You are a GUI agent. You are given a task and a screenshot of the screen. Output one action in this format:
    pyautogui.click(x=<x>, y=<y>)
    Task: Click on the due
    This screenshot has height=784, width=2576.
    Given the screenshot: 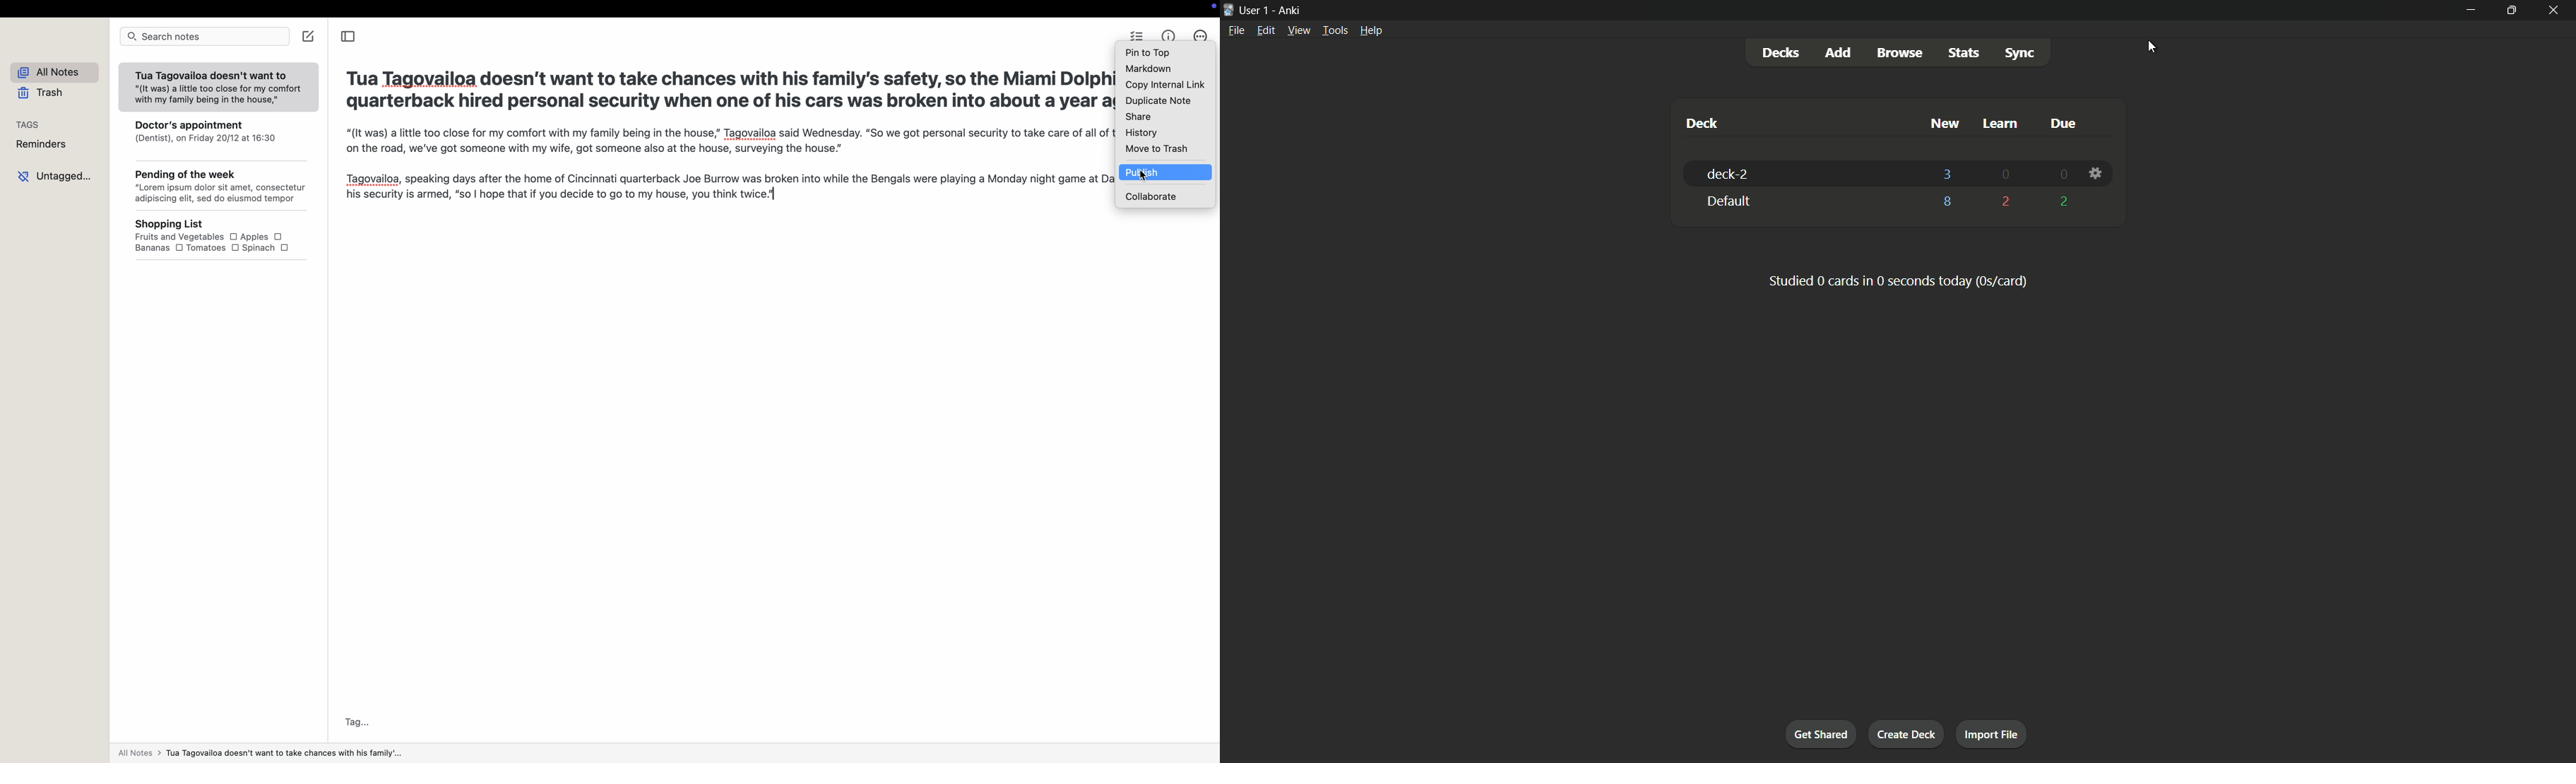 What is the action you would take?
    pyautogui.click(x=2062, y=123)
    